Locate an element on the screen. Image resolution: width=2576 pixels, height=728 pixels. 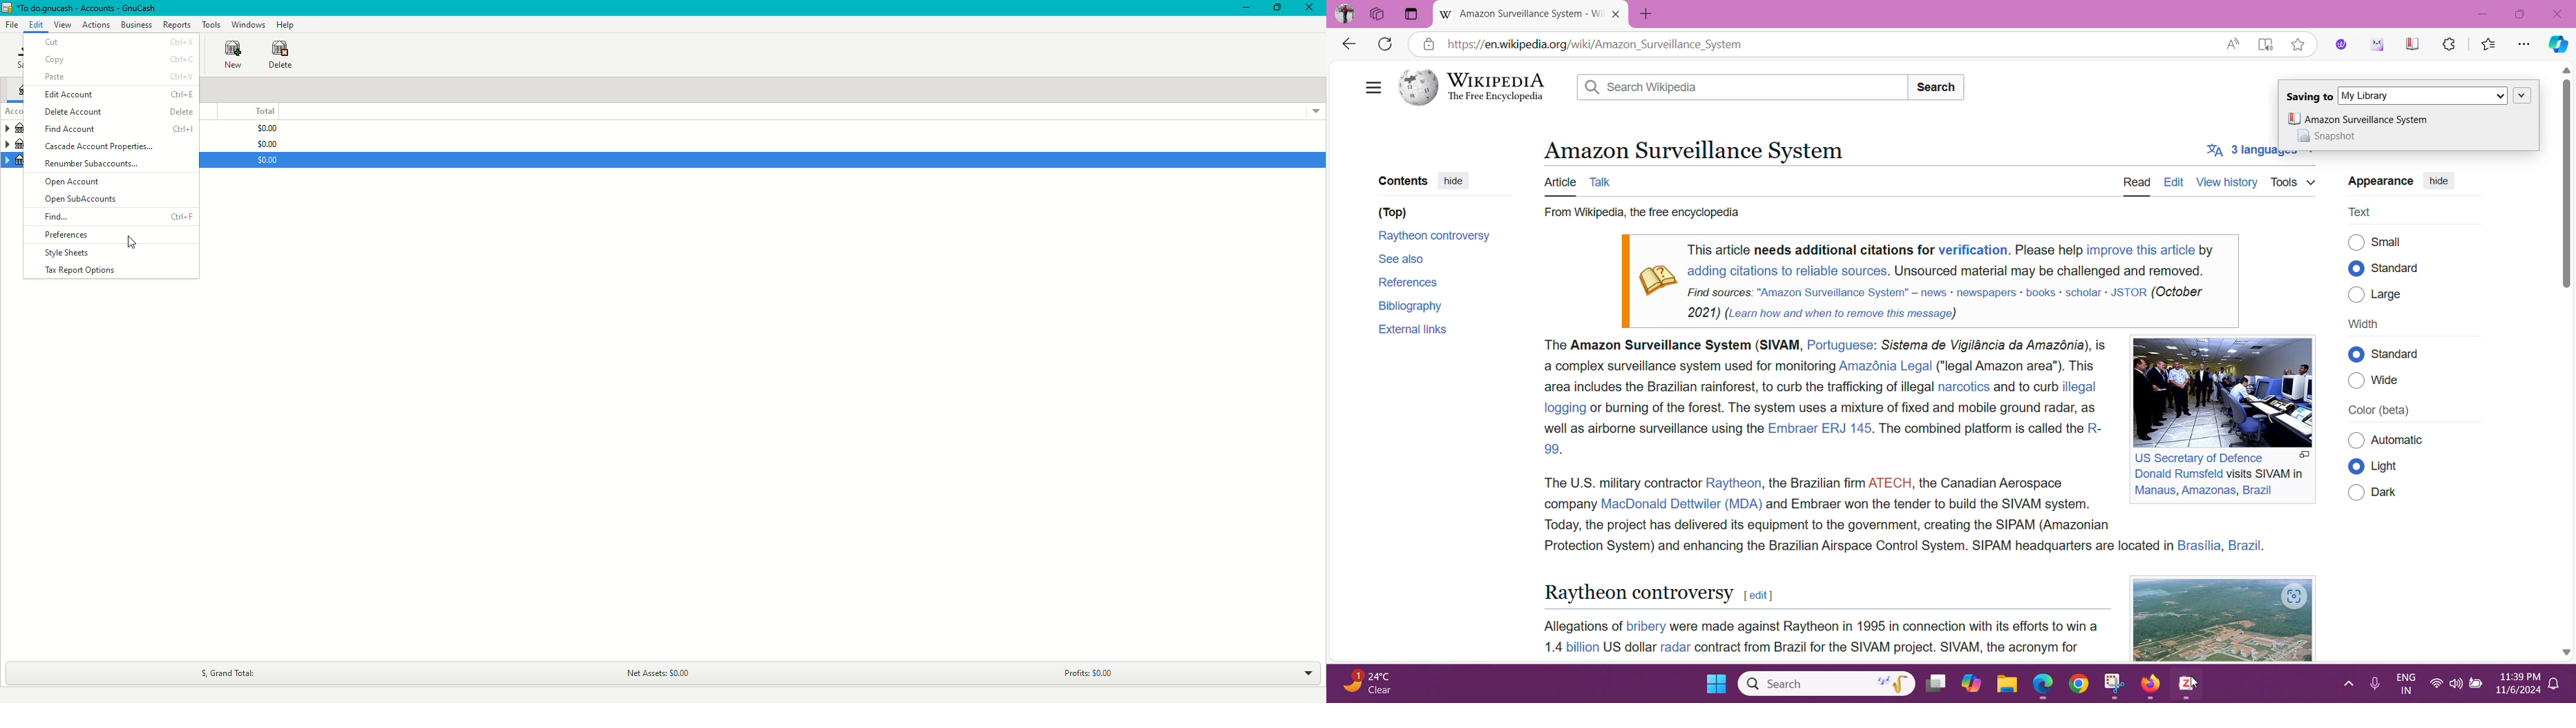
Load Image in Full Page is located at coordinates (2304, 456).